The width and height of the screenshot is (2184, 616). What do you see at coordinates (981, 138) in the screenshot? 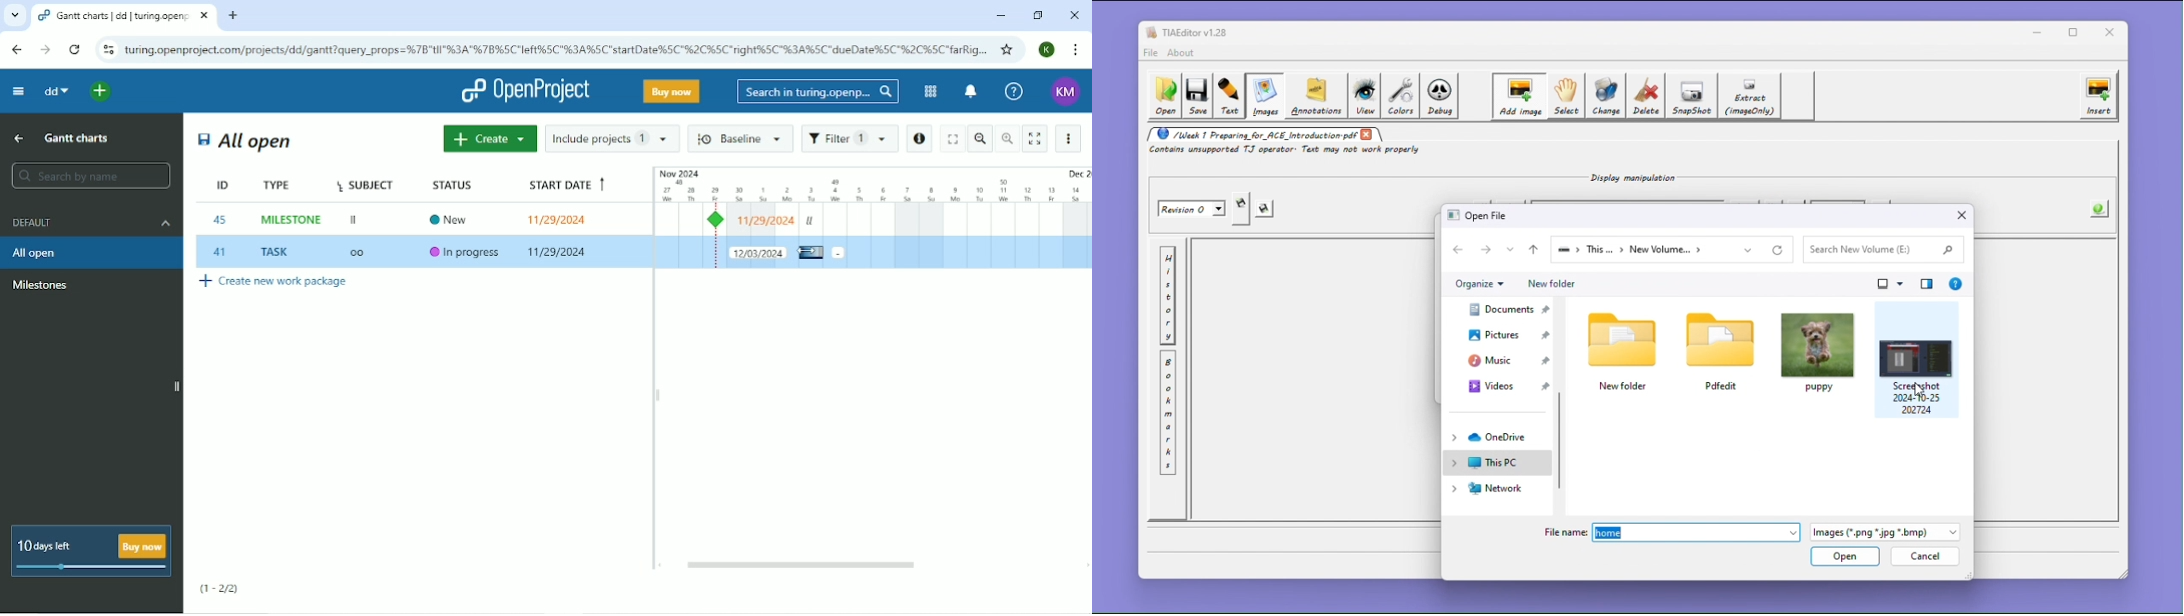
I see `Zoom out` at bounding box center [981, 138].